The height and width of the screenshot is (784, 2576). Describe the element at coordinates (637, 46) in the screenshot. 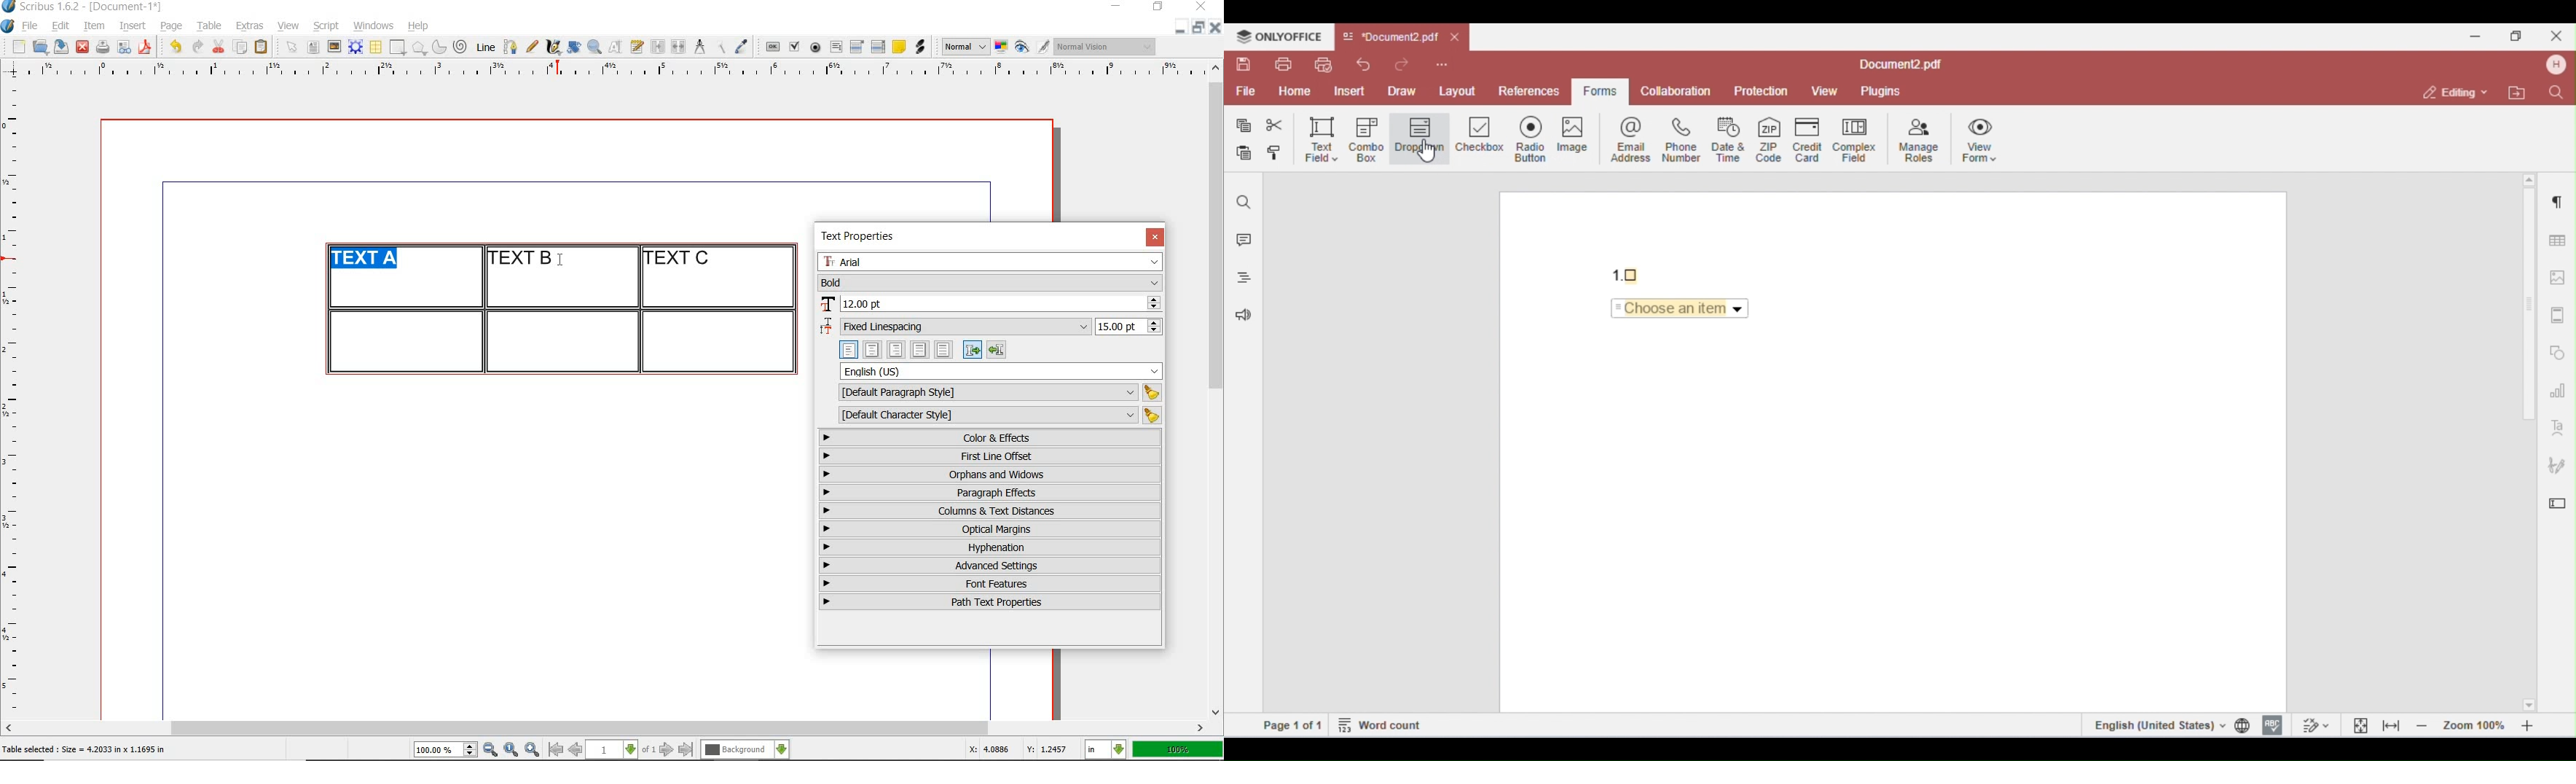

I see `edit text with story editor` at that location.